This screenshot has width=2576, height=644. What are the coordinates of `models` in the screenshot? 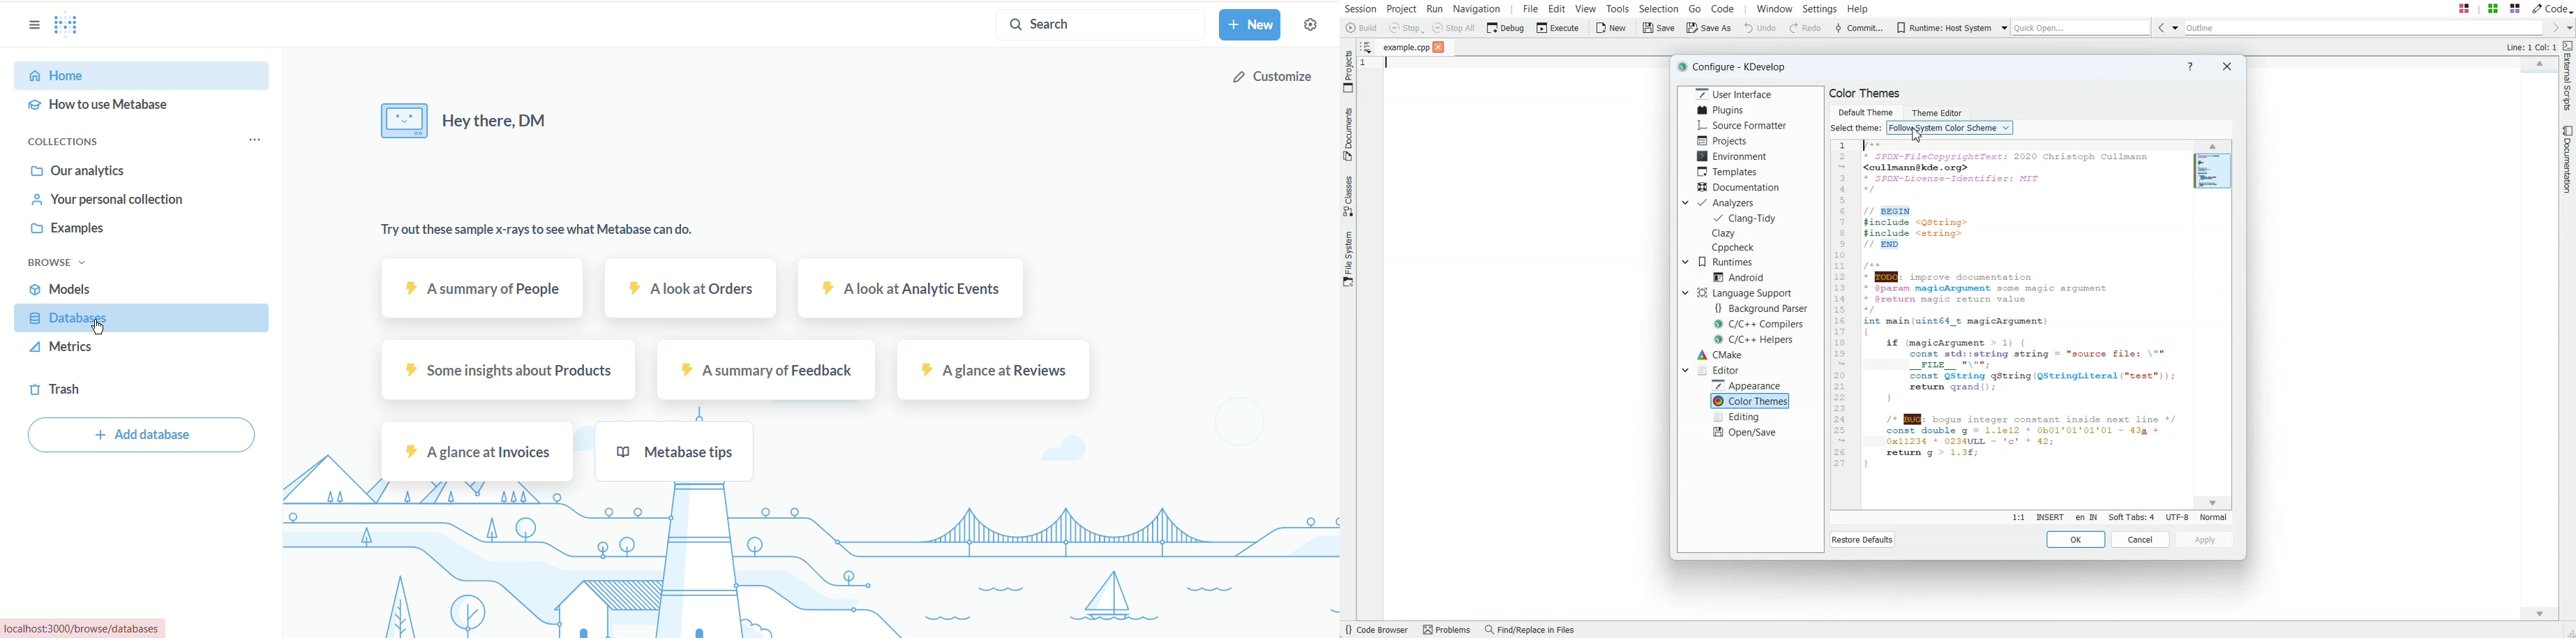 It's located at (63, 289).